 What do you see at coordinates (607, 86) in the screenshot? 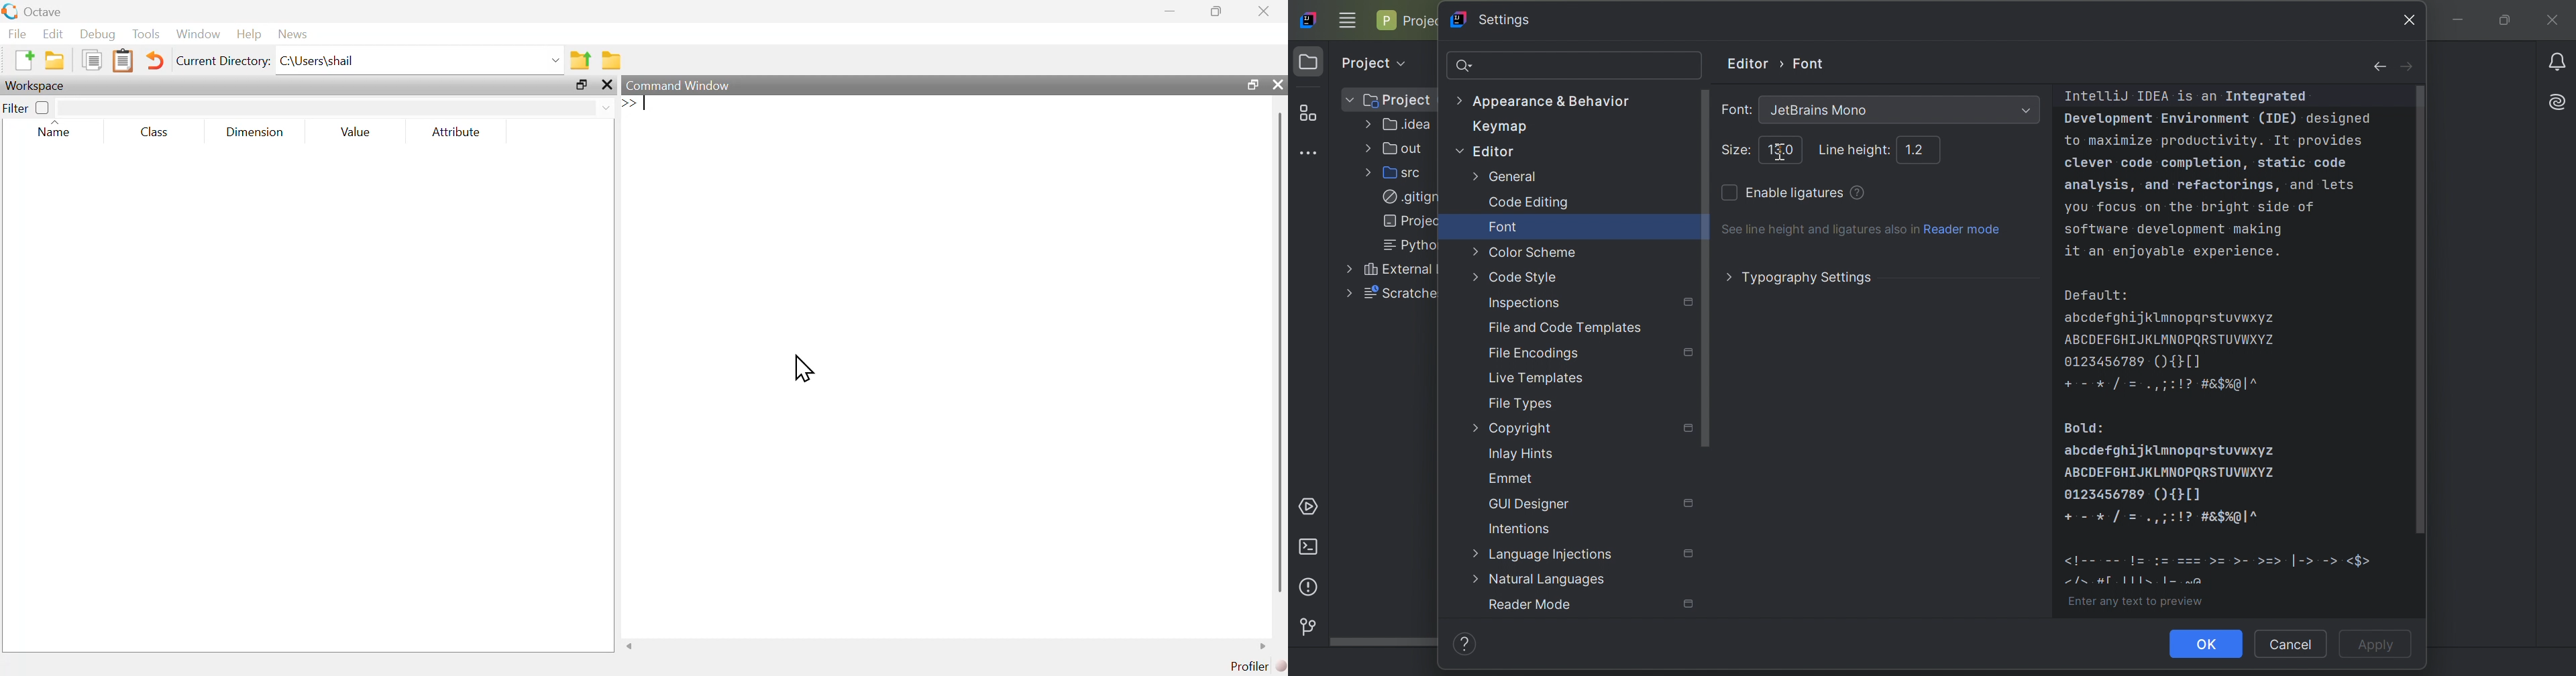
I see `close` at bounding box center [607, 86].